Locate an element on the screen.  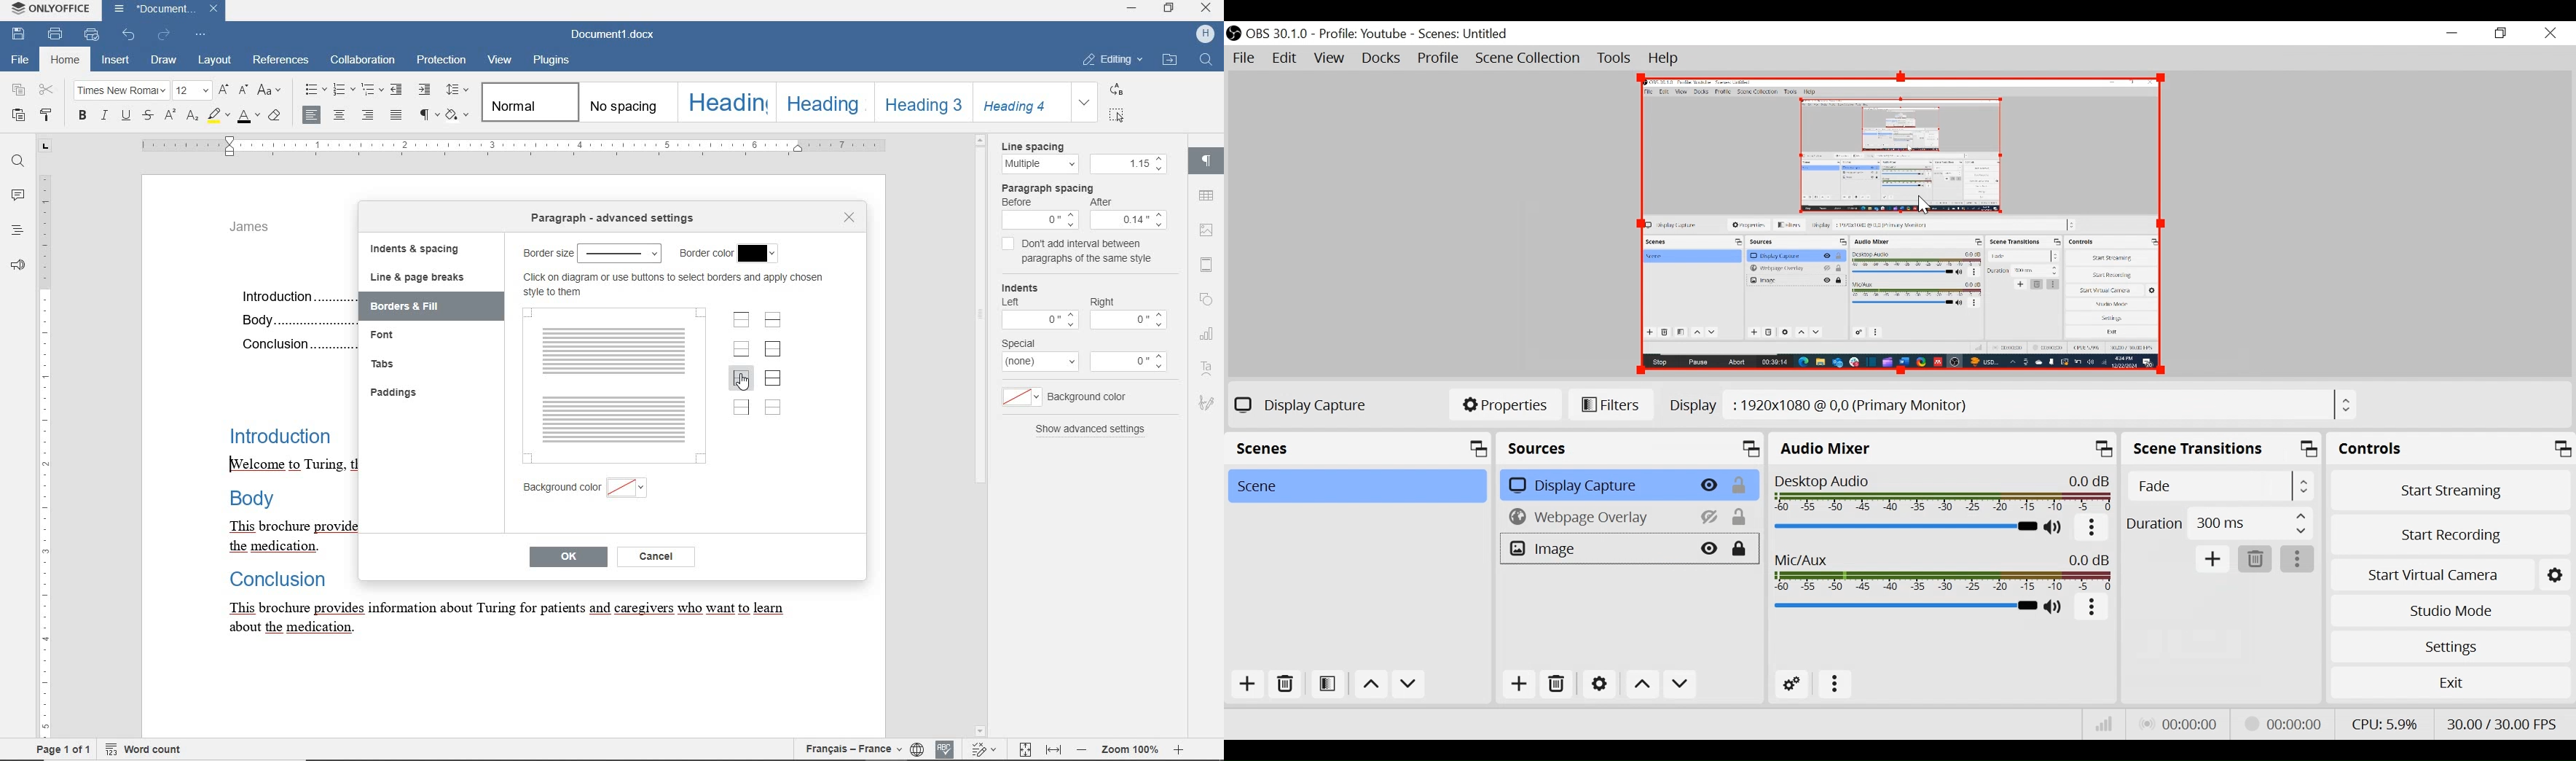
Desktop Audio Slider is located at coordinates (1903, 526).